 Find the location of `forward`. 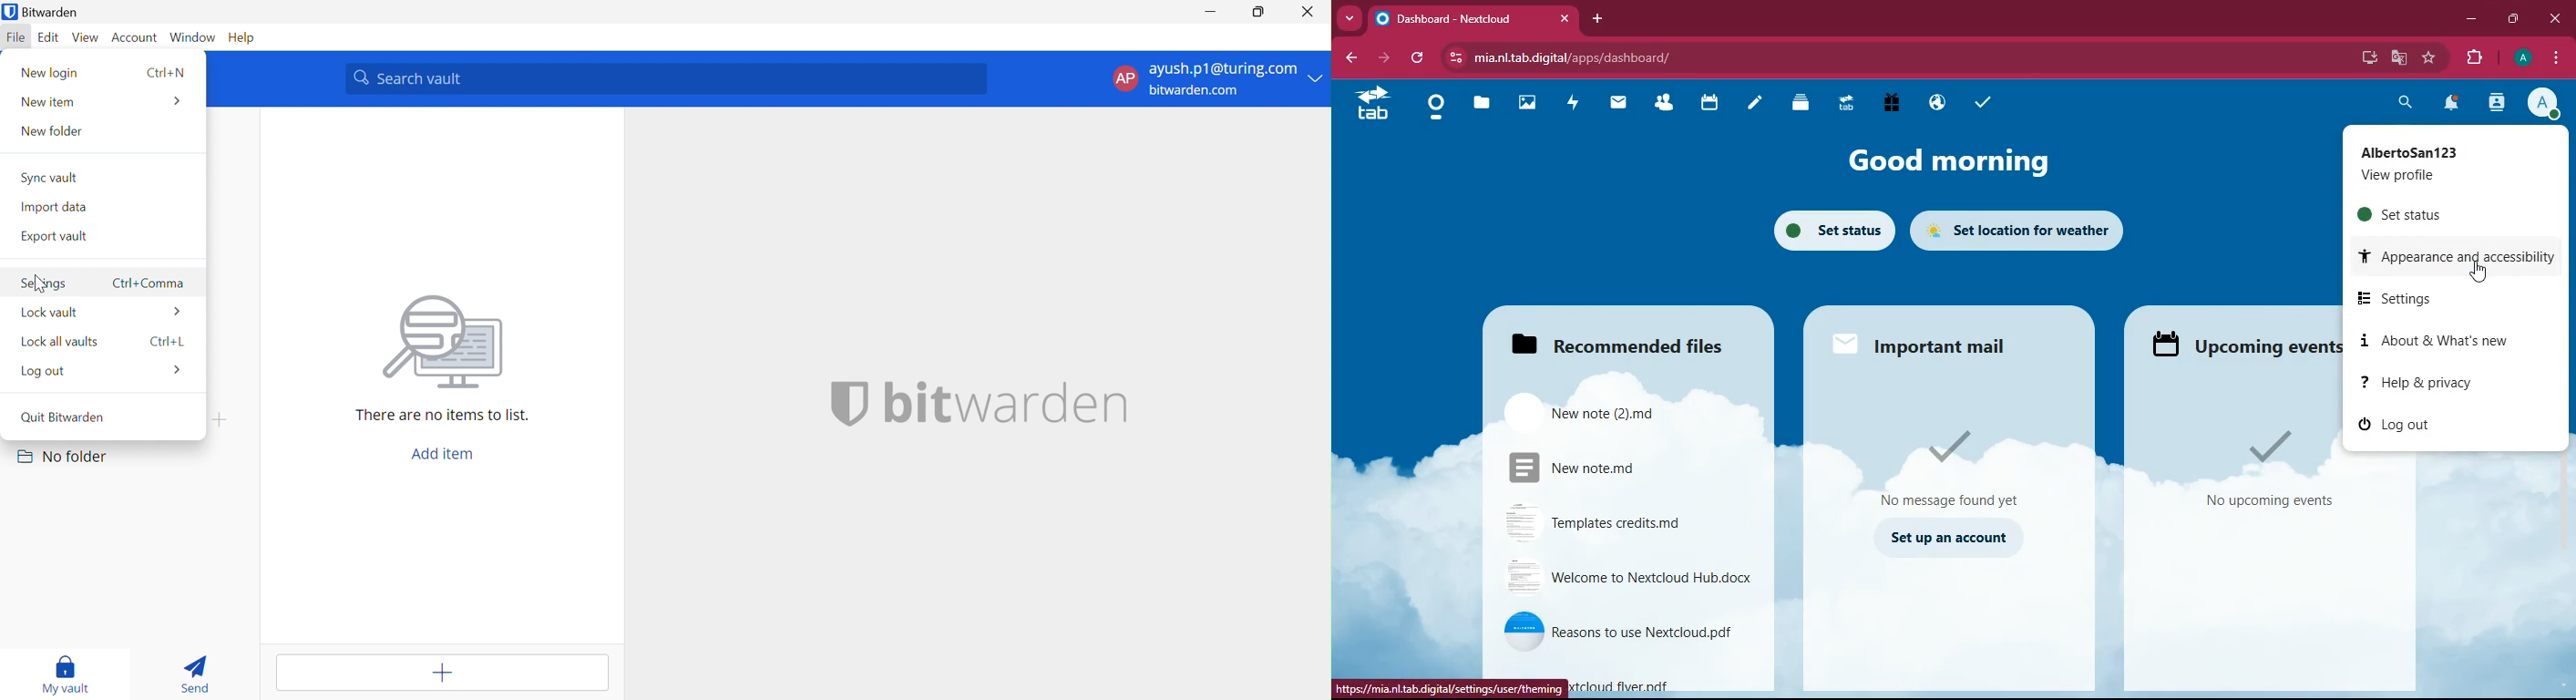

forward is located at coordinates (1386, 60).